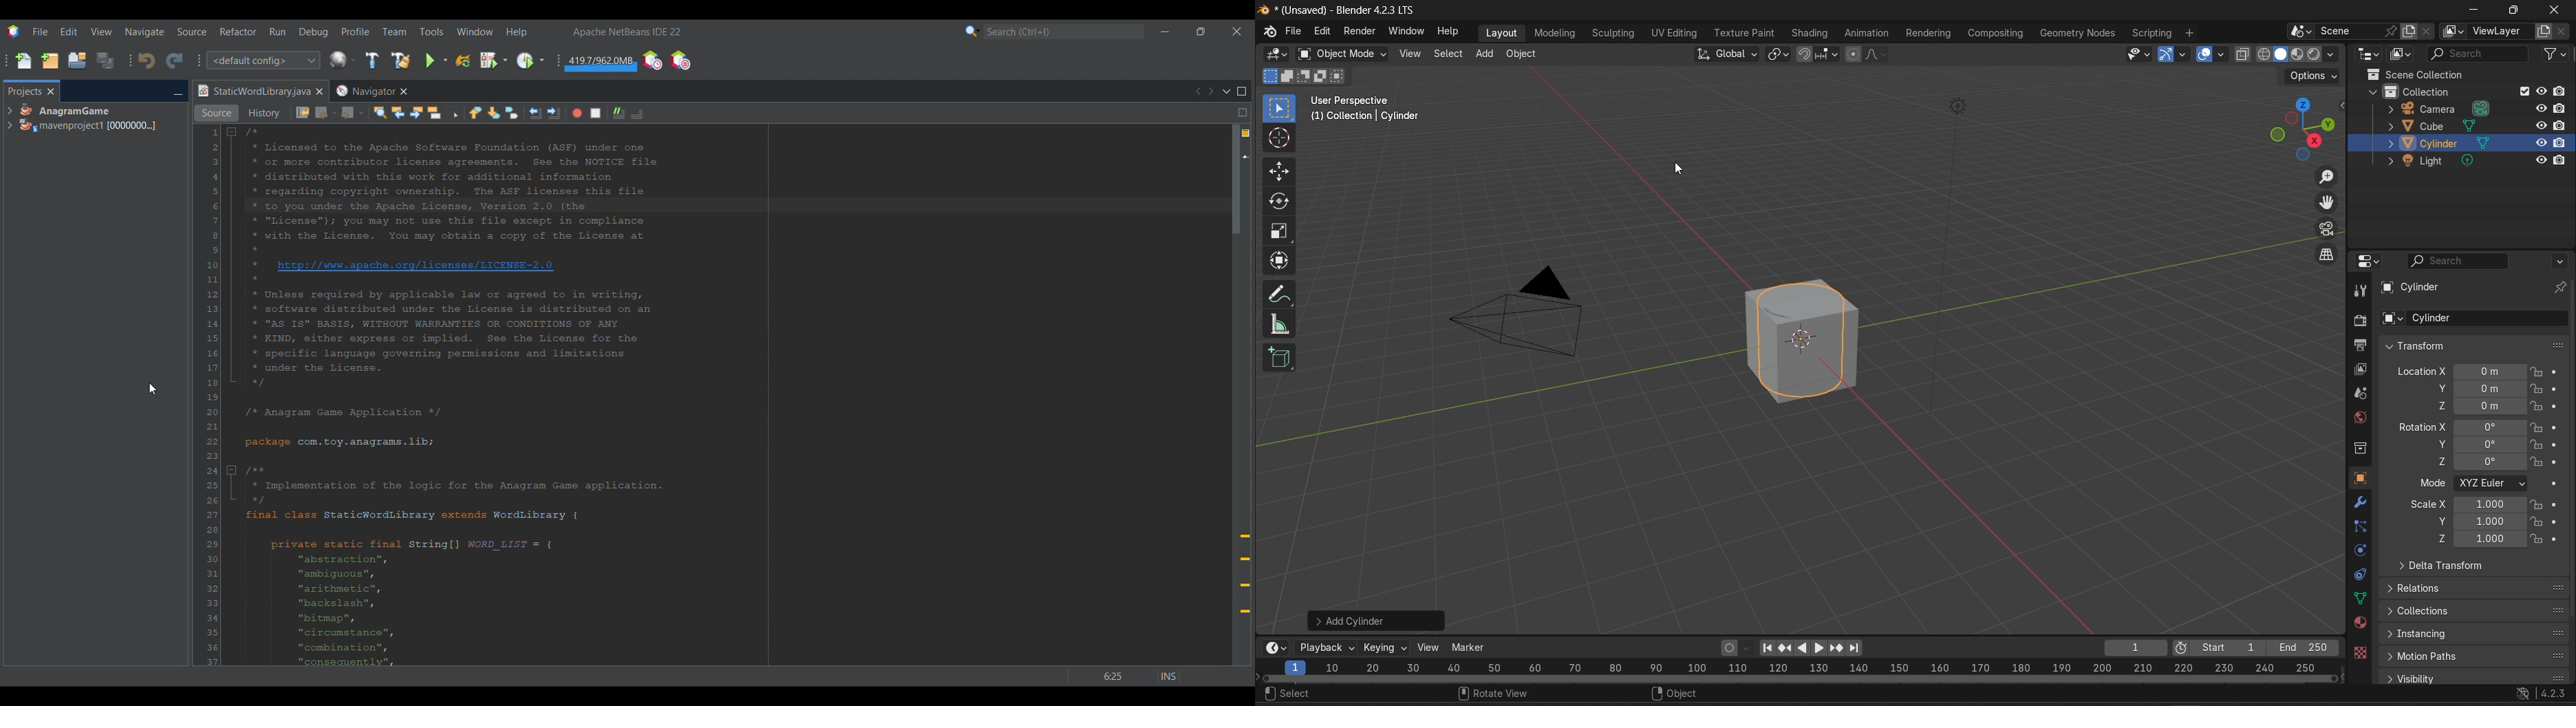 The width and height of the screenshot is (2576, 728). What do you see at coordinates (2405, 288) in the screenshot?
I see `cube` at bounding box center [2405, 288].